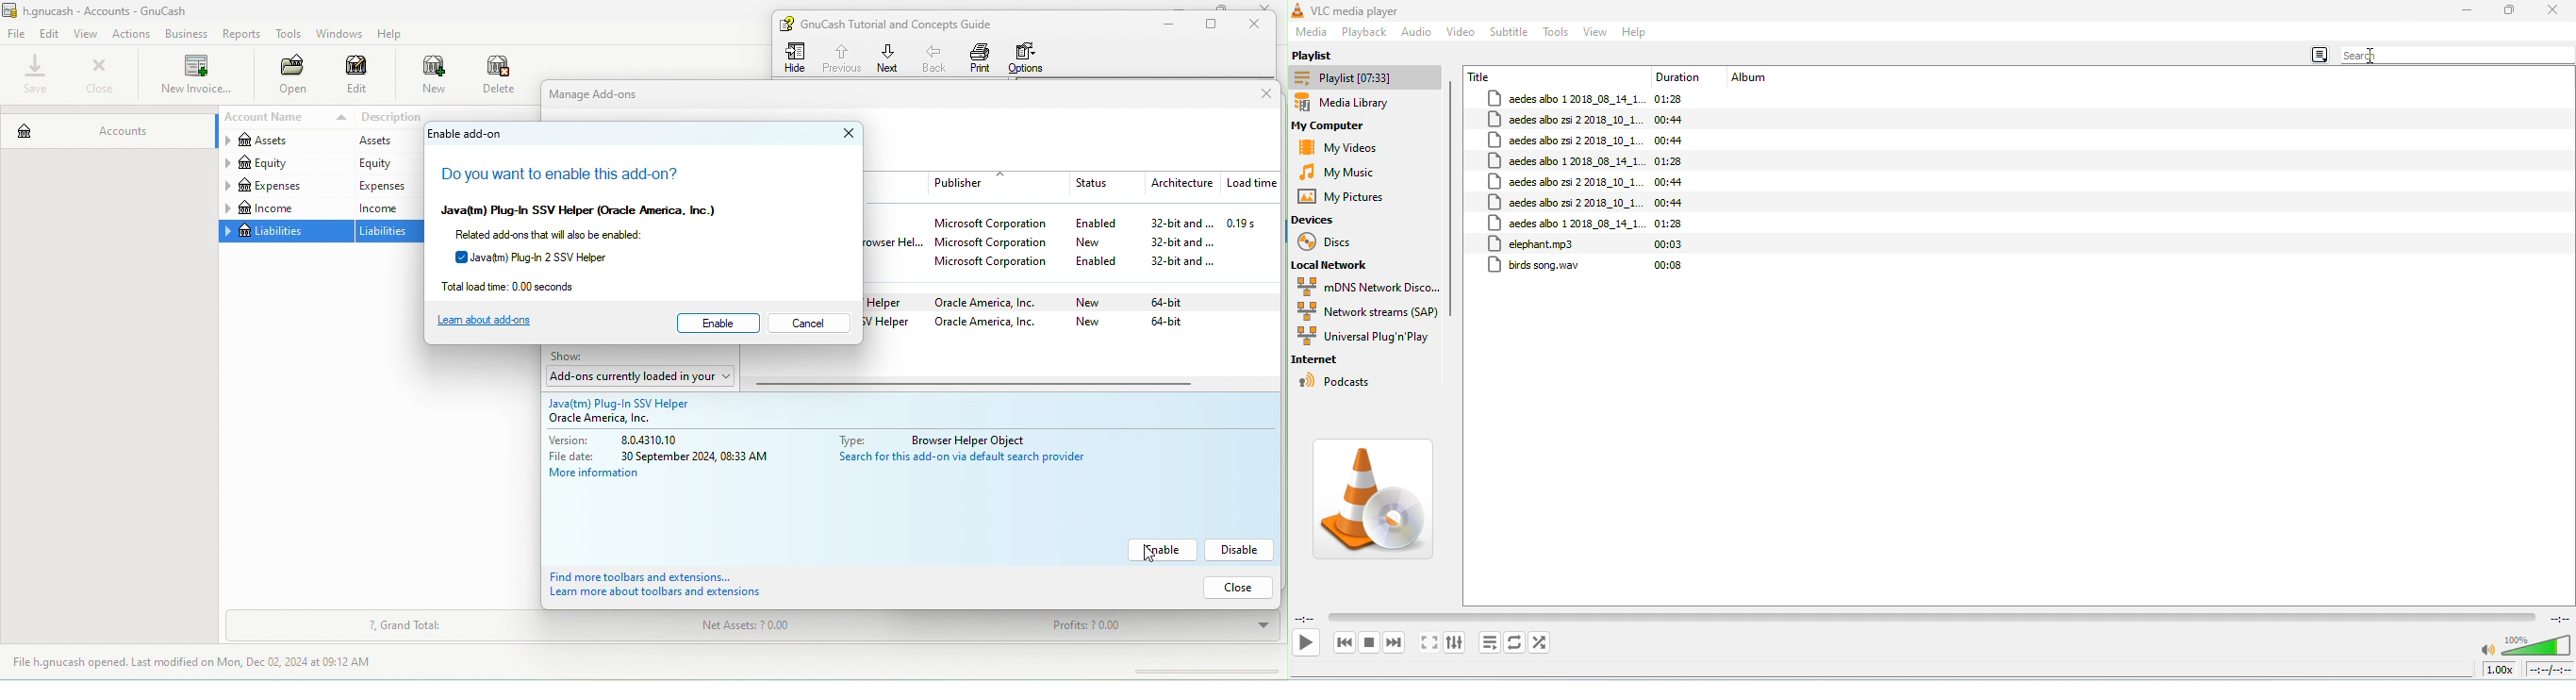  I want to click on my videos, so click(1344, 147).